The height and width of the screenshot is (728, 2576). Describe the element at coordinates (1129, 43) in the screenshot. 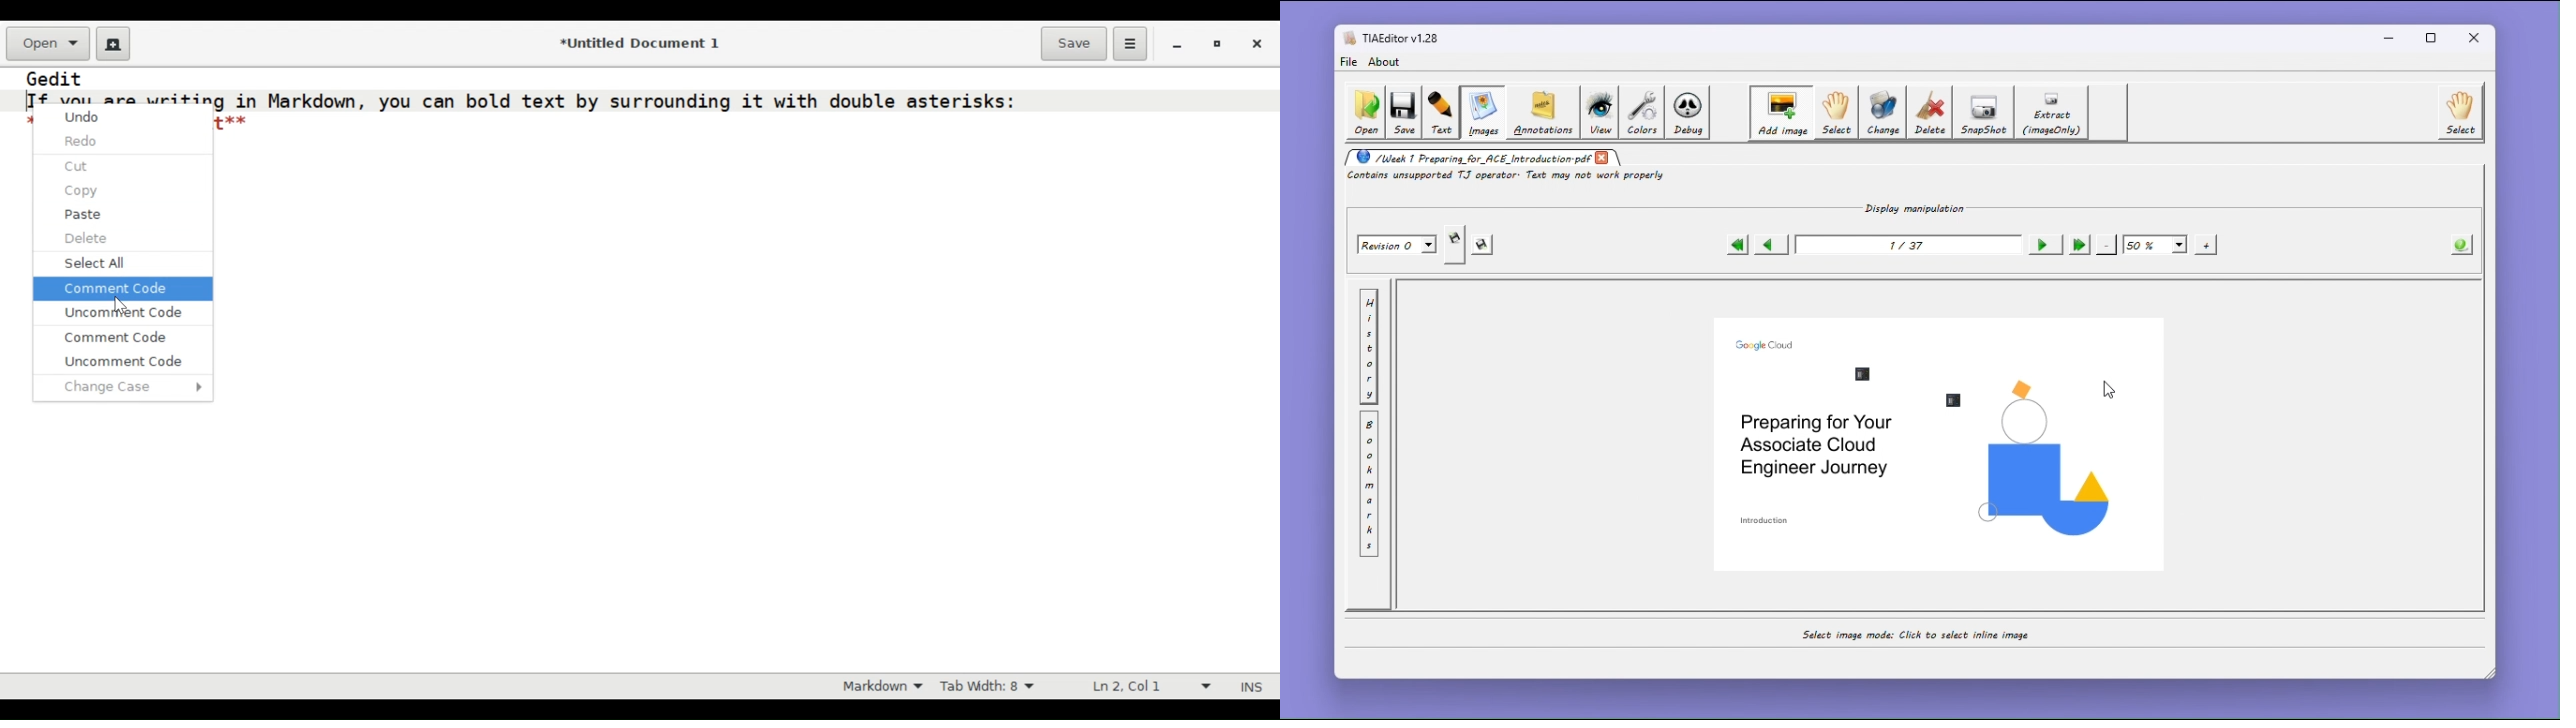

I see `Application menu` at that location.